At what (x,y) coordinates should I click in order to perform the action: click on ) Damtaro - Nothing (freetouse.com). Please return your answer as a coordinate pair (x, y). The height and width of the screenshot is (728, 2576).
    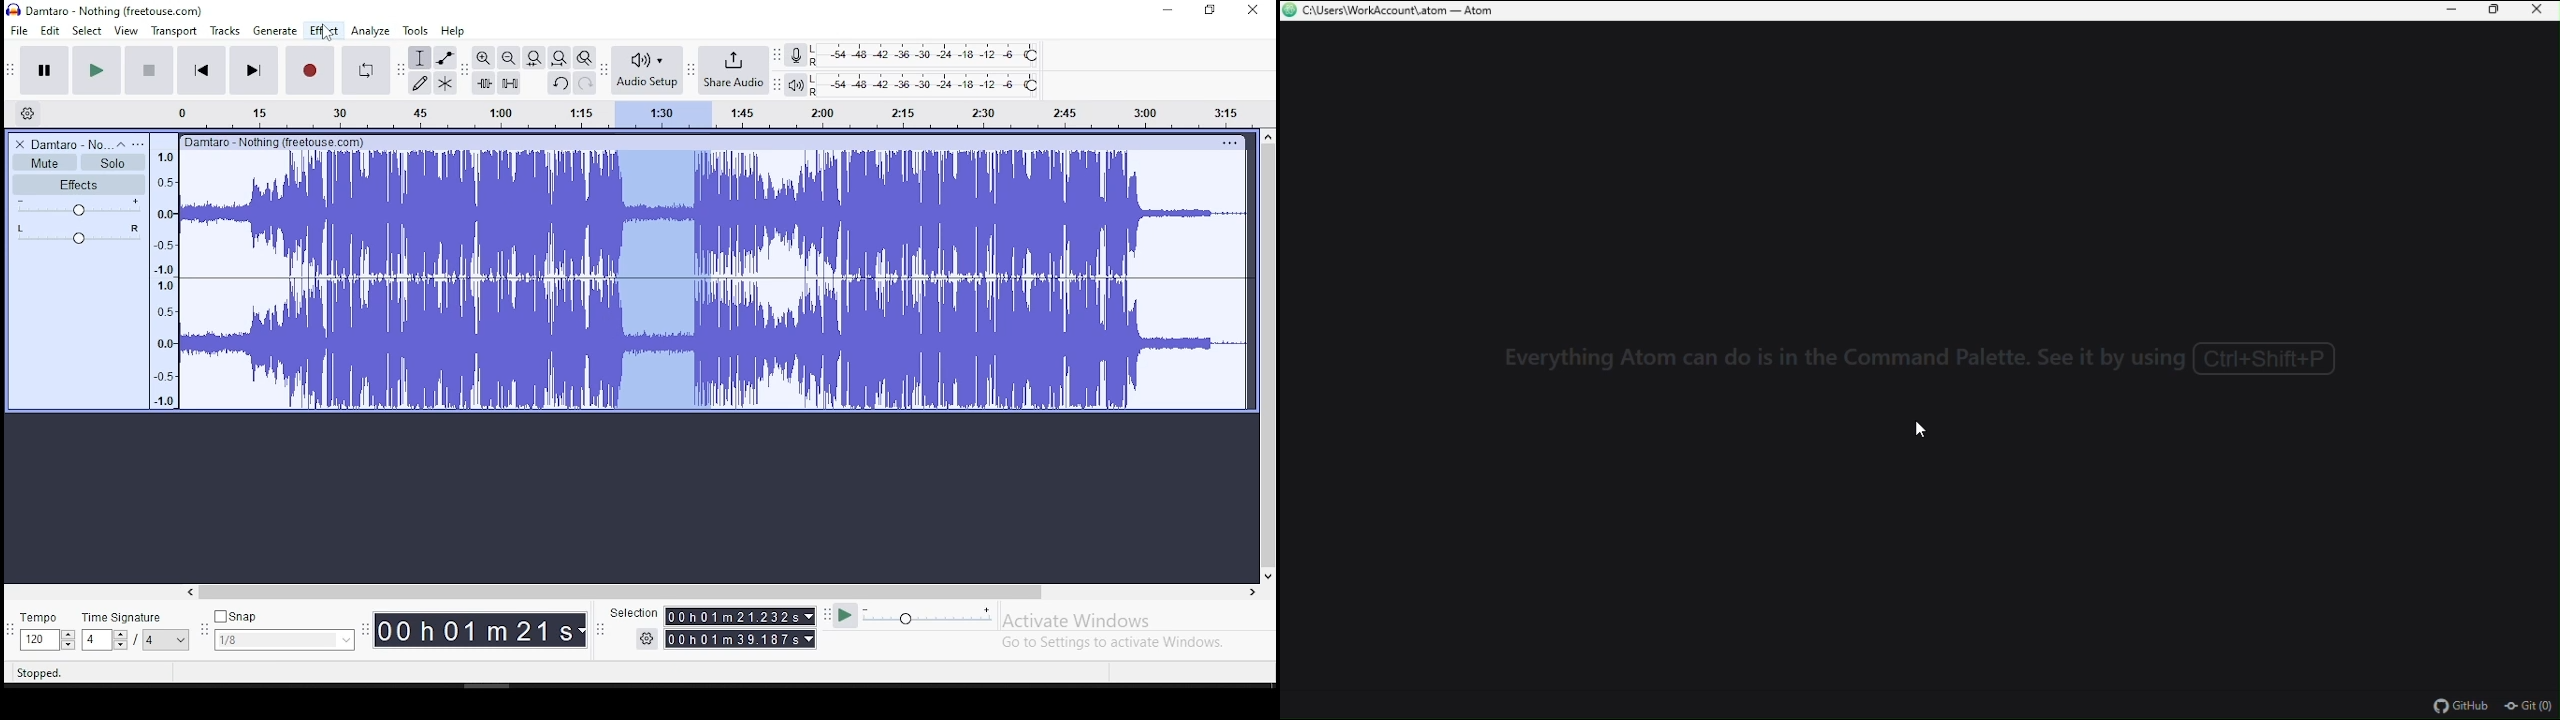
    Looking at the image, I should click on (107, 10).